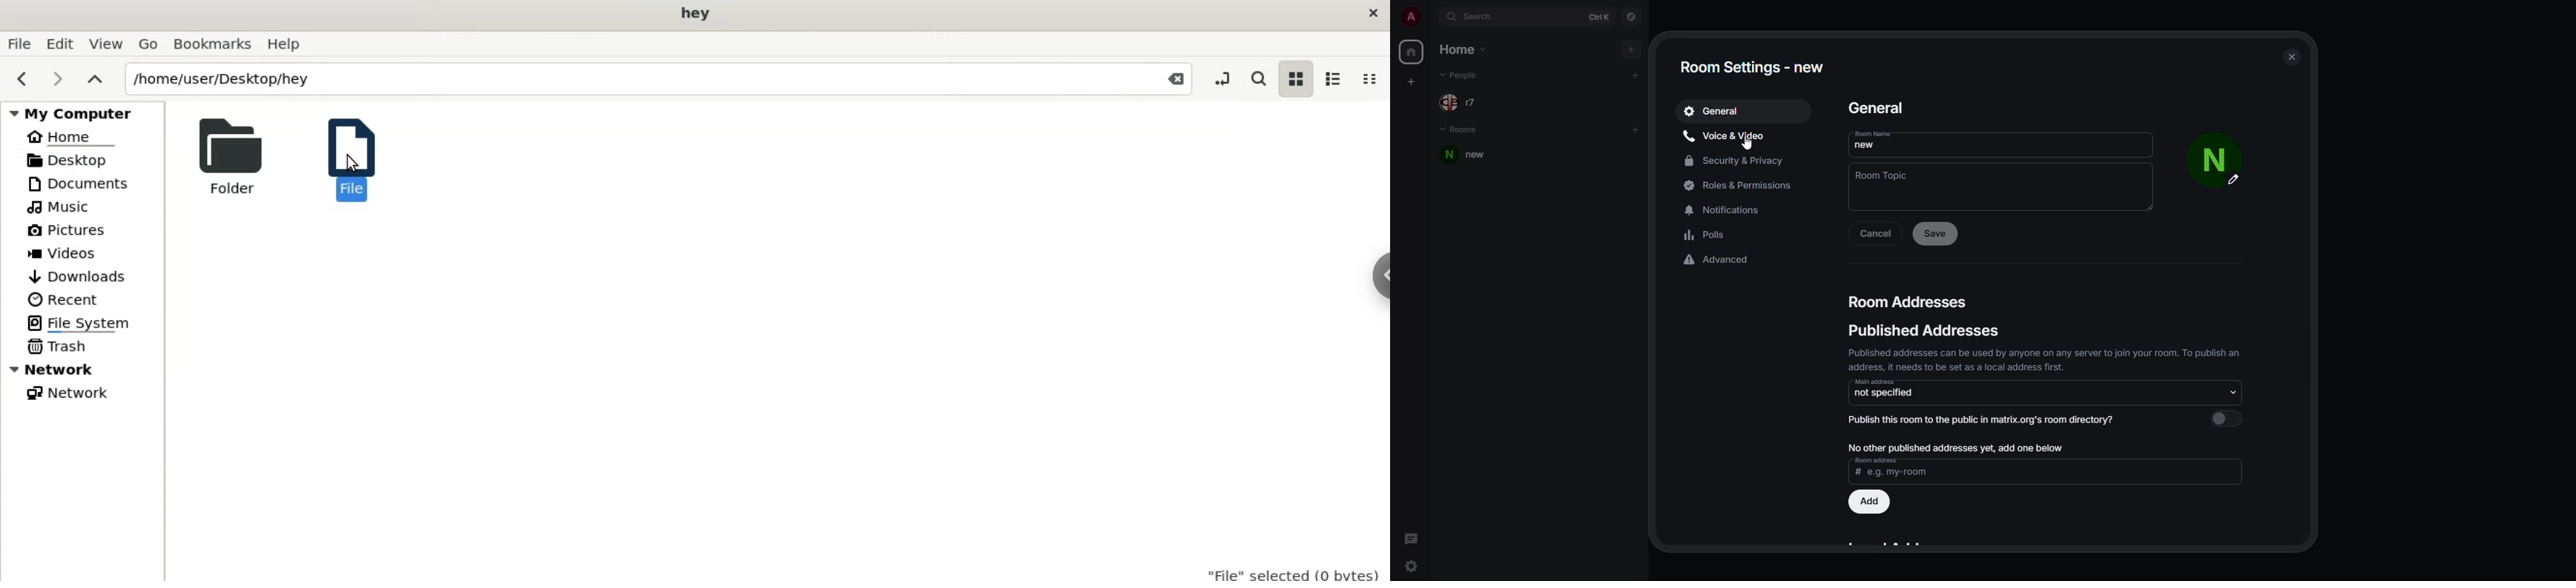  Describe the element at coordinates (66, 393) in the screenshot. I see `network` at that location.